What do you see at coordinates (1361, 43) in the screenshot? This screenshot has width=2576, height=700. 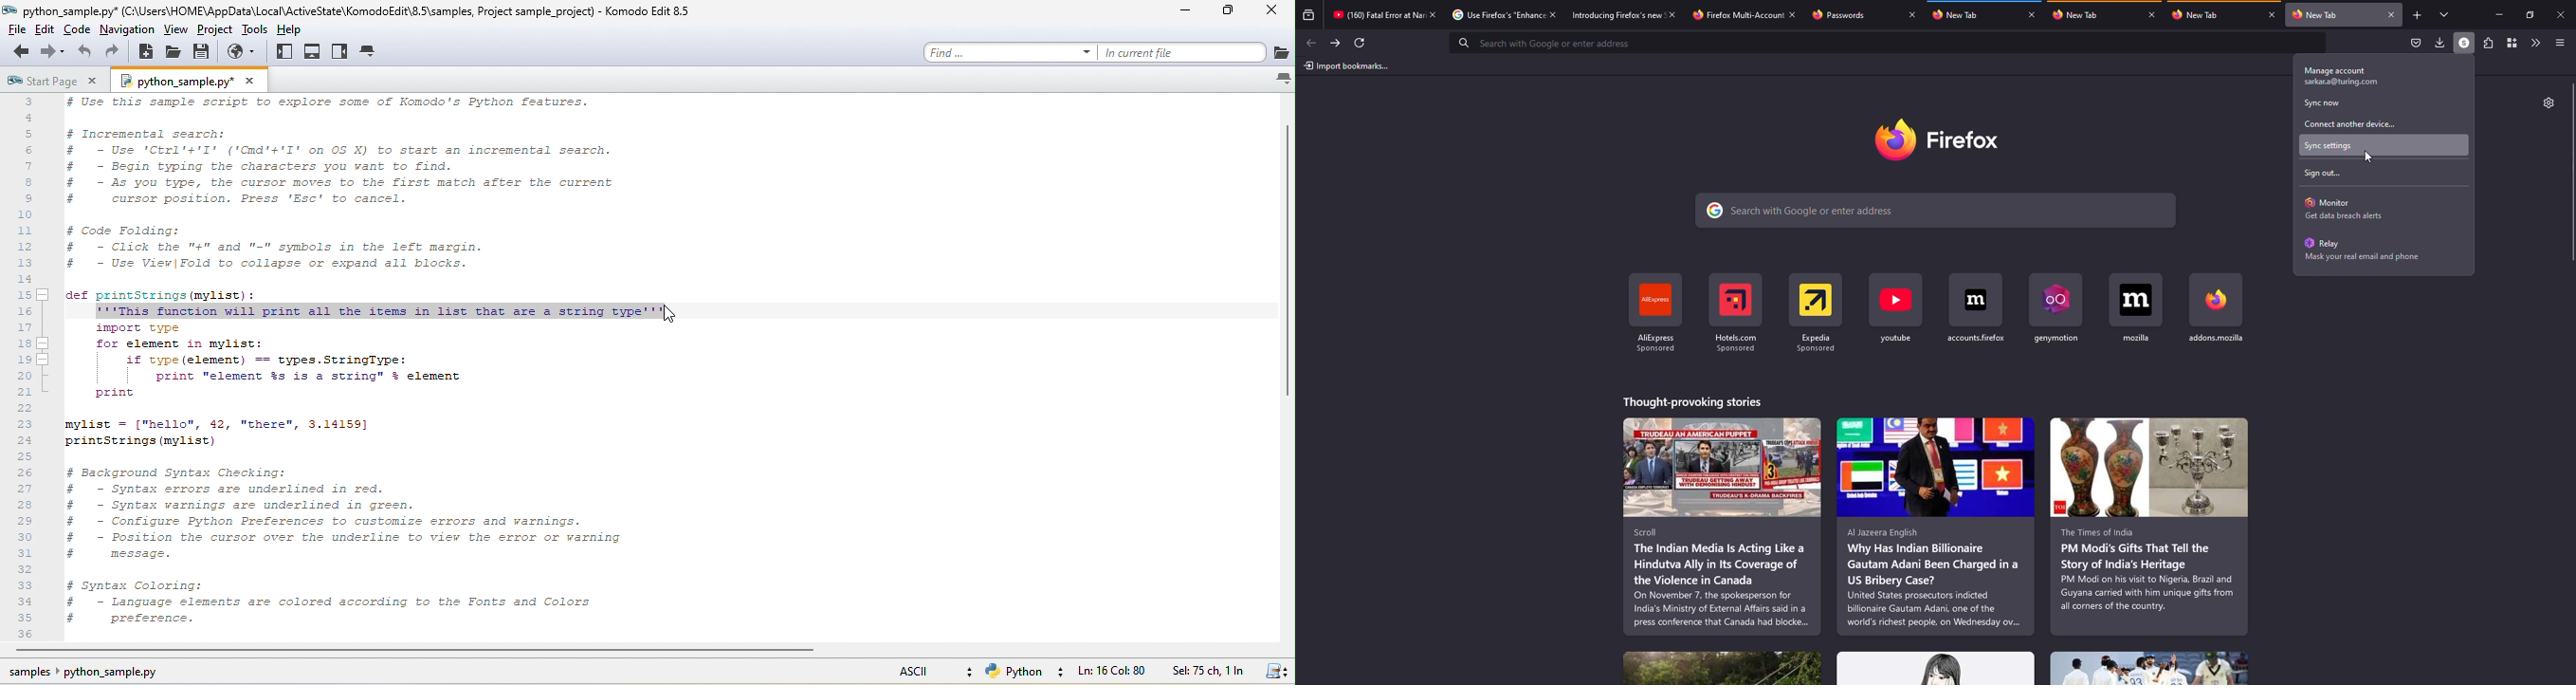 I see `refresh` at bounding box center [1361, 43].